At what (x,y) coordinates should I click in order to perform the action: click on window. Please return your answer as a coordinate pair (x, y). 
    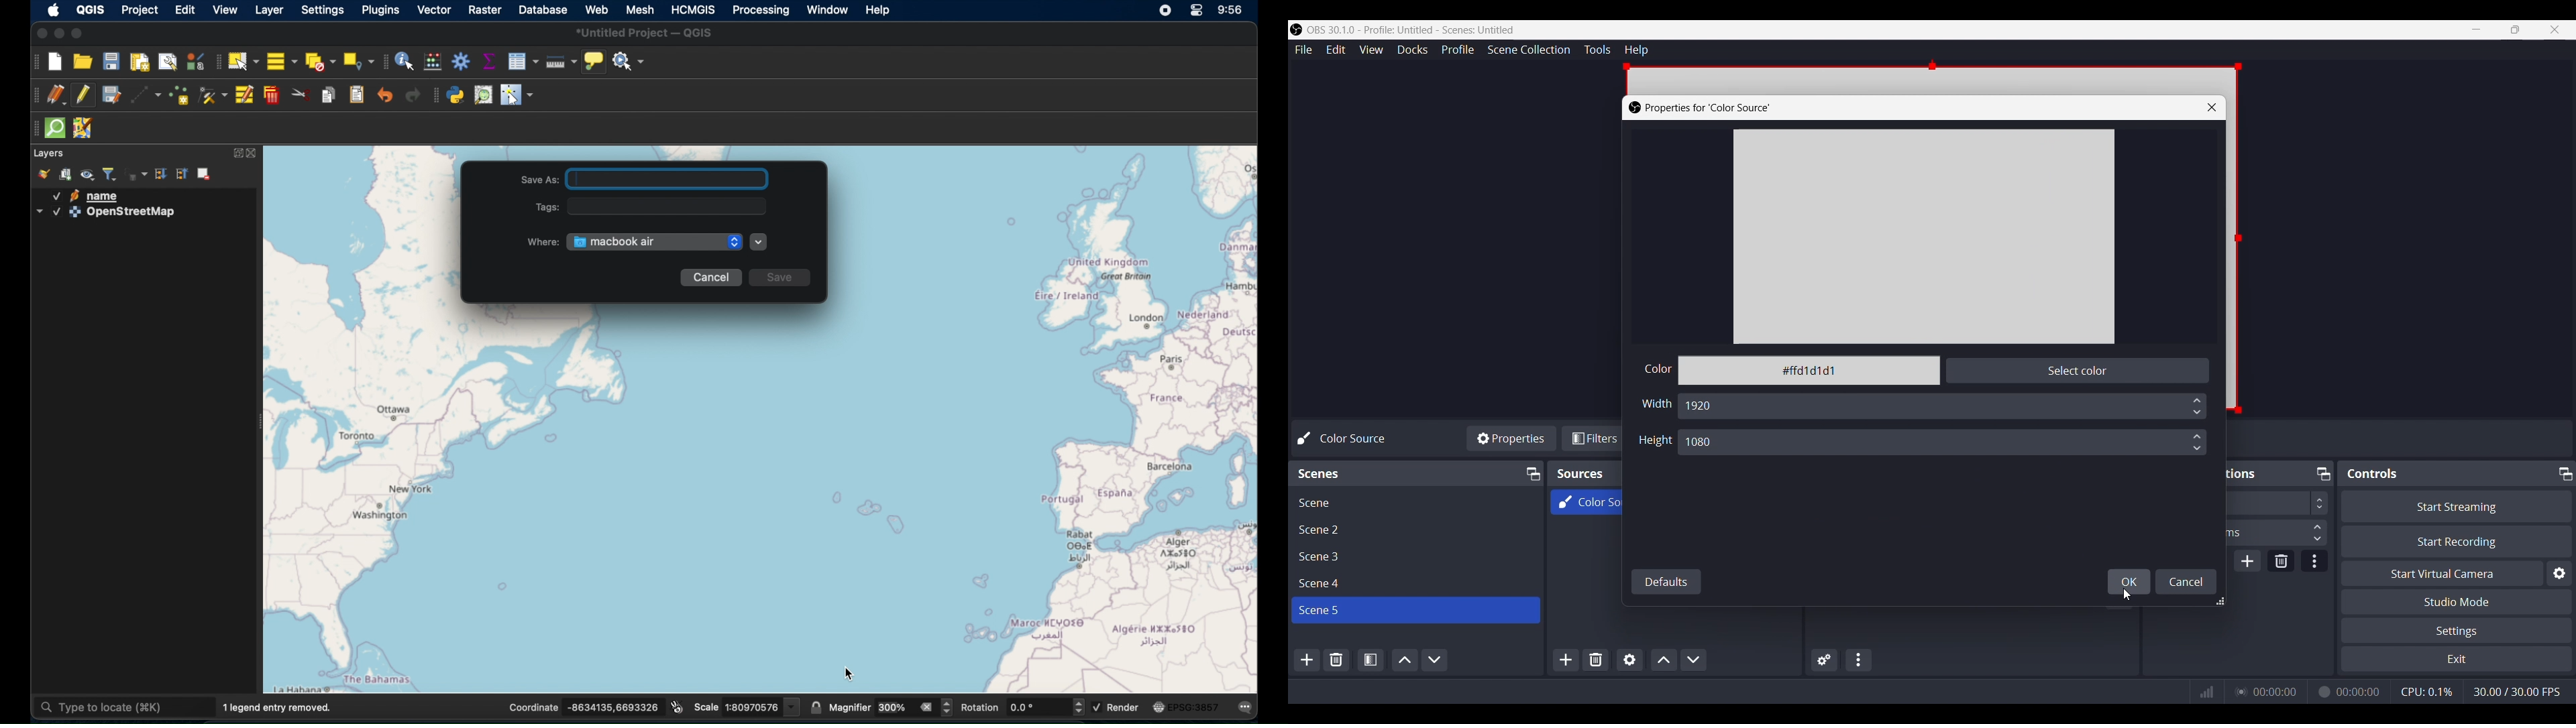
    Looking at the image, I should click on (826, 9).